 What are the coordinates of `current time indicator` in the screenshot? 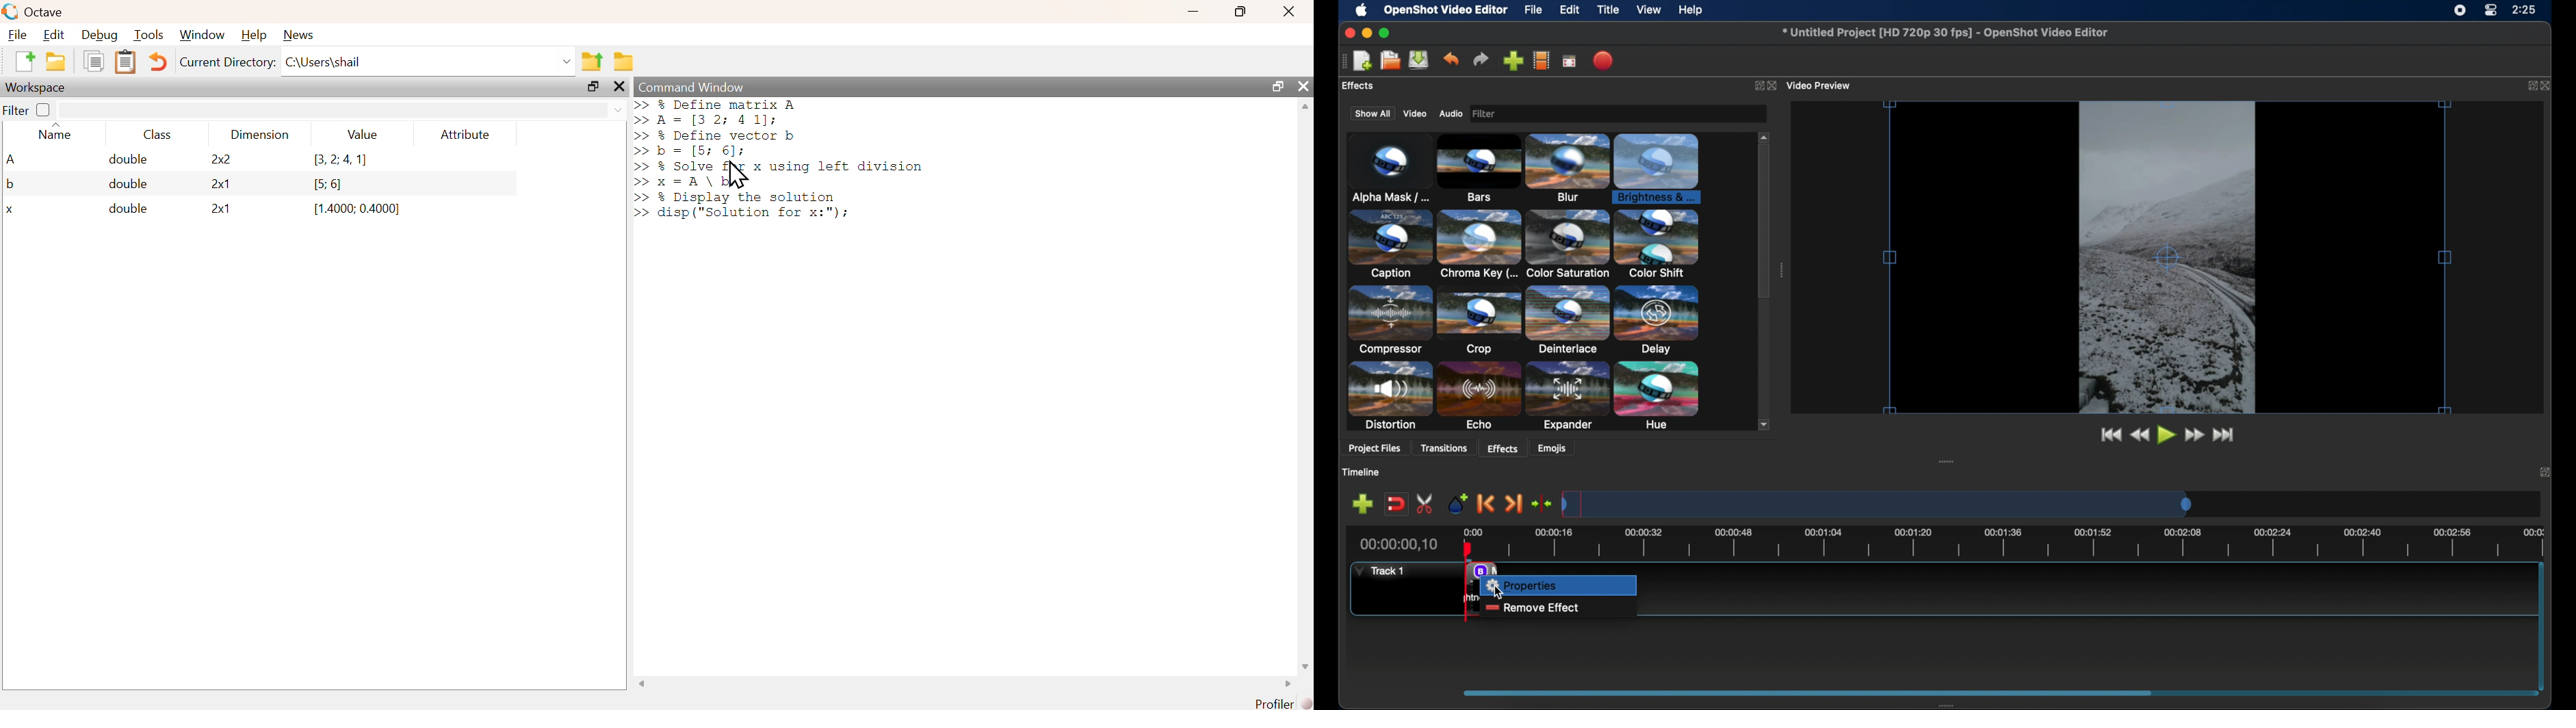 It's located at (1398, 544).